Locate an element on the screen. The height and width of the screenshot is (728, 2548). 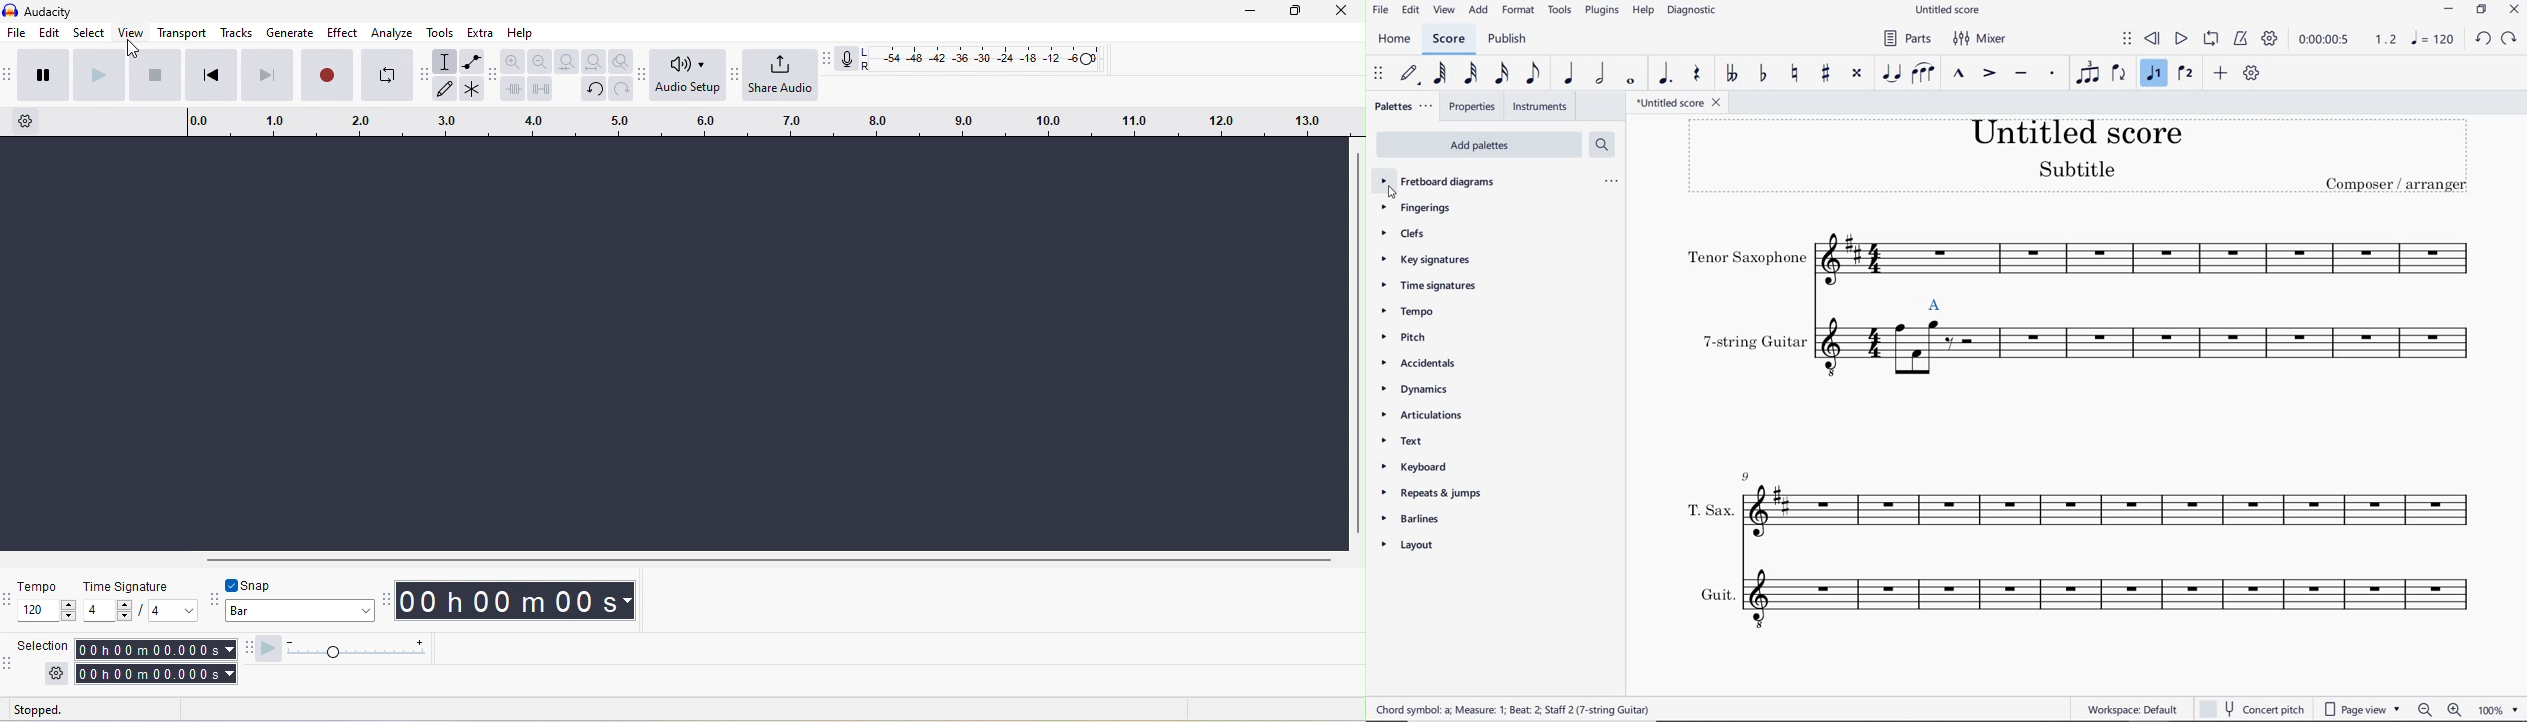
FINGERINGS is located at coordinates (1414, 208).